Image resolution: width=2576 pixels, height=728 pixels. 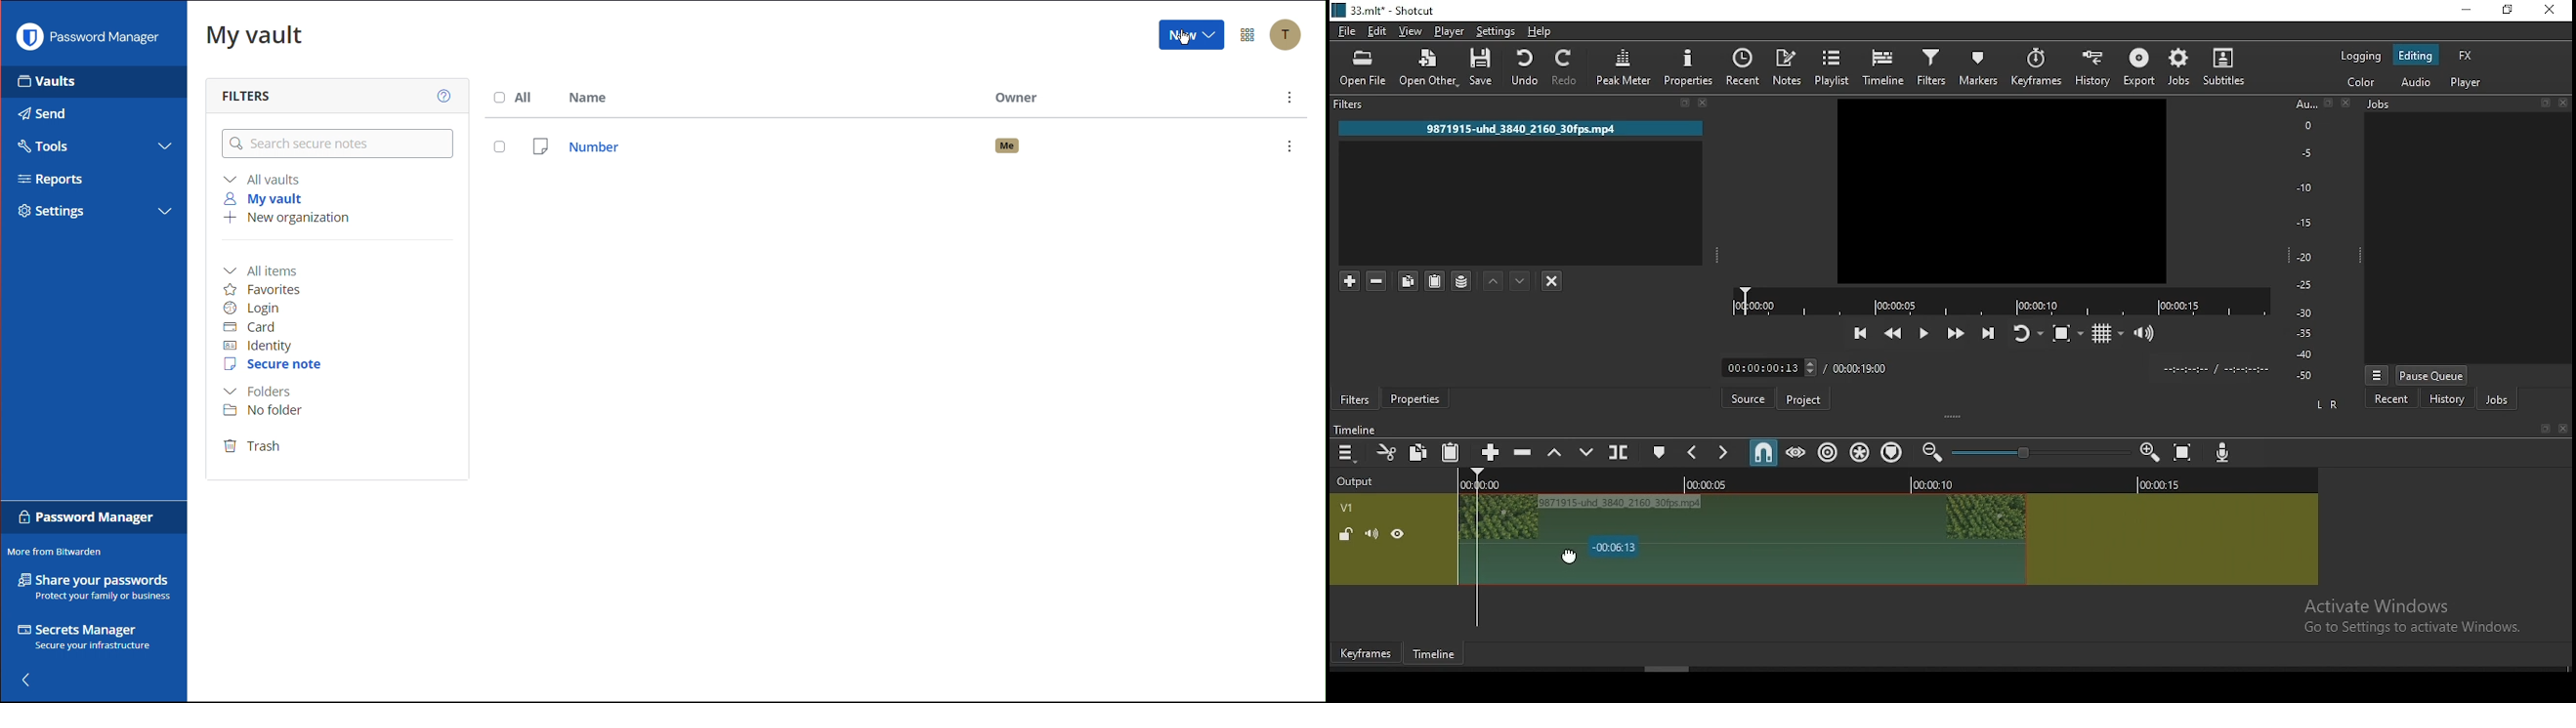 What do you see at coordinates (1492, 281) in the screenshot?
I see `move filter up` at bounding box center [1492, 281].